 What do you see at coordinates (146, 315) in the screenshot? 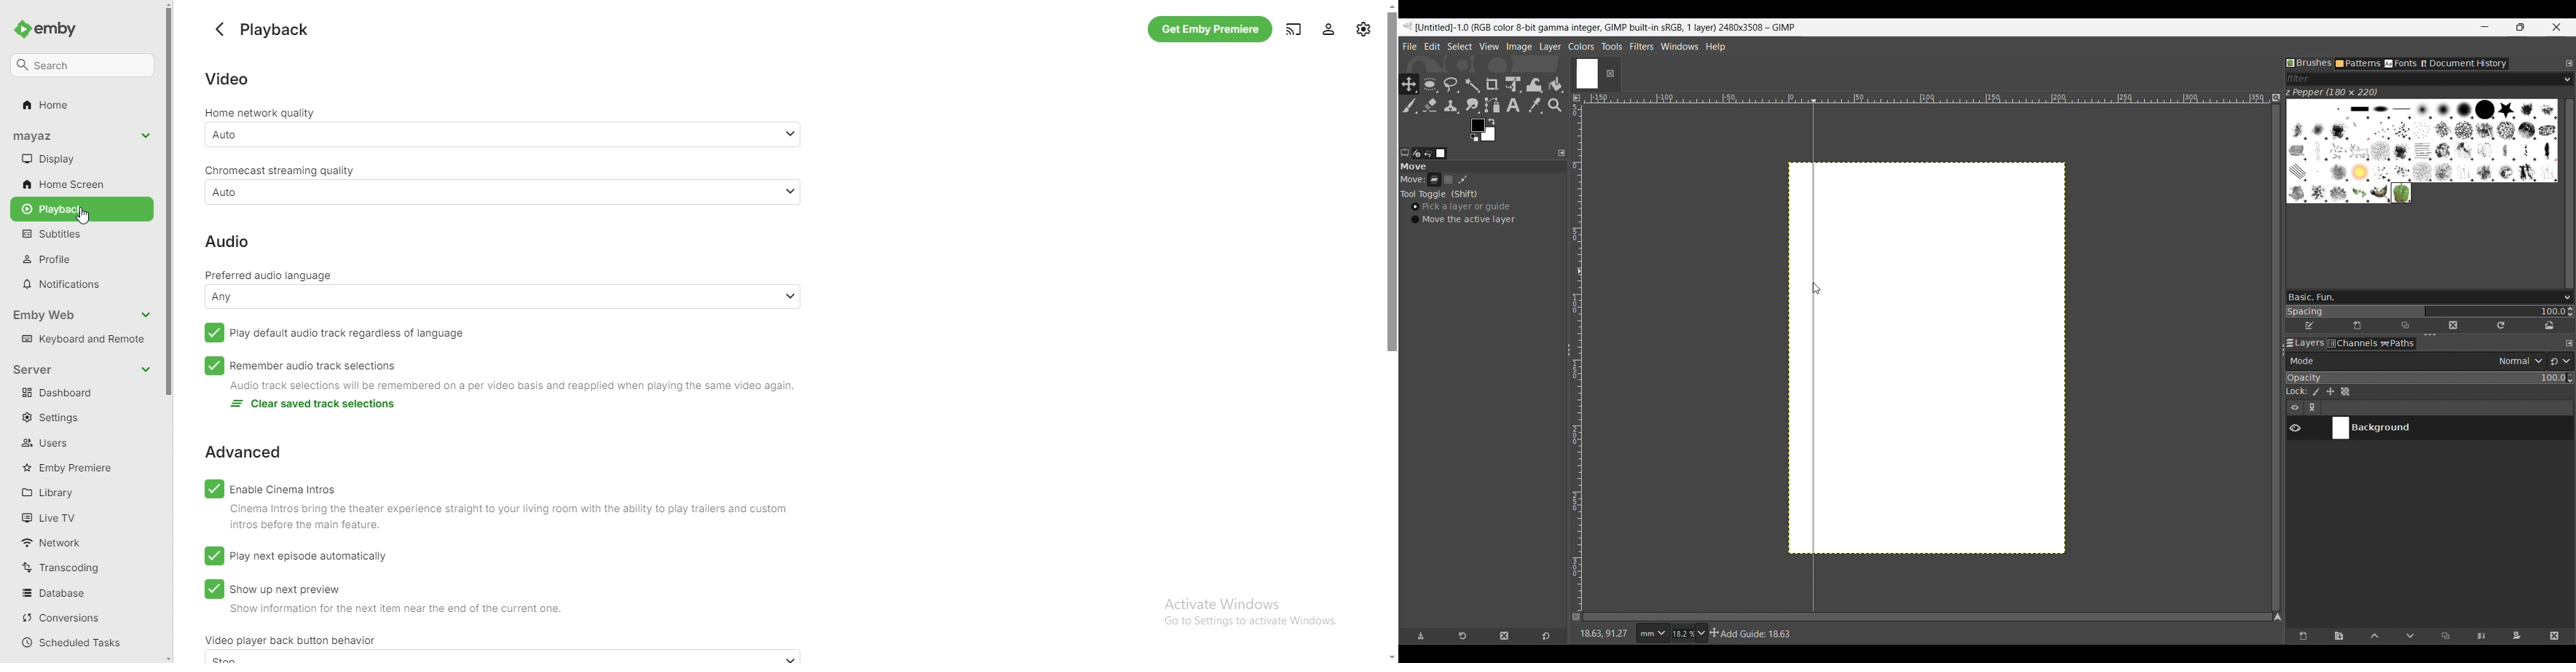
I see `collapse` at bounding box center [146, 315].